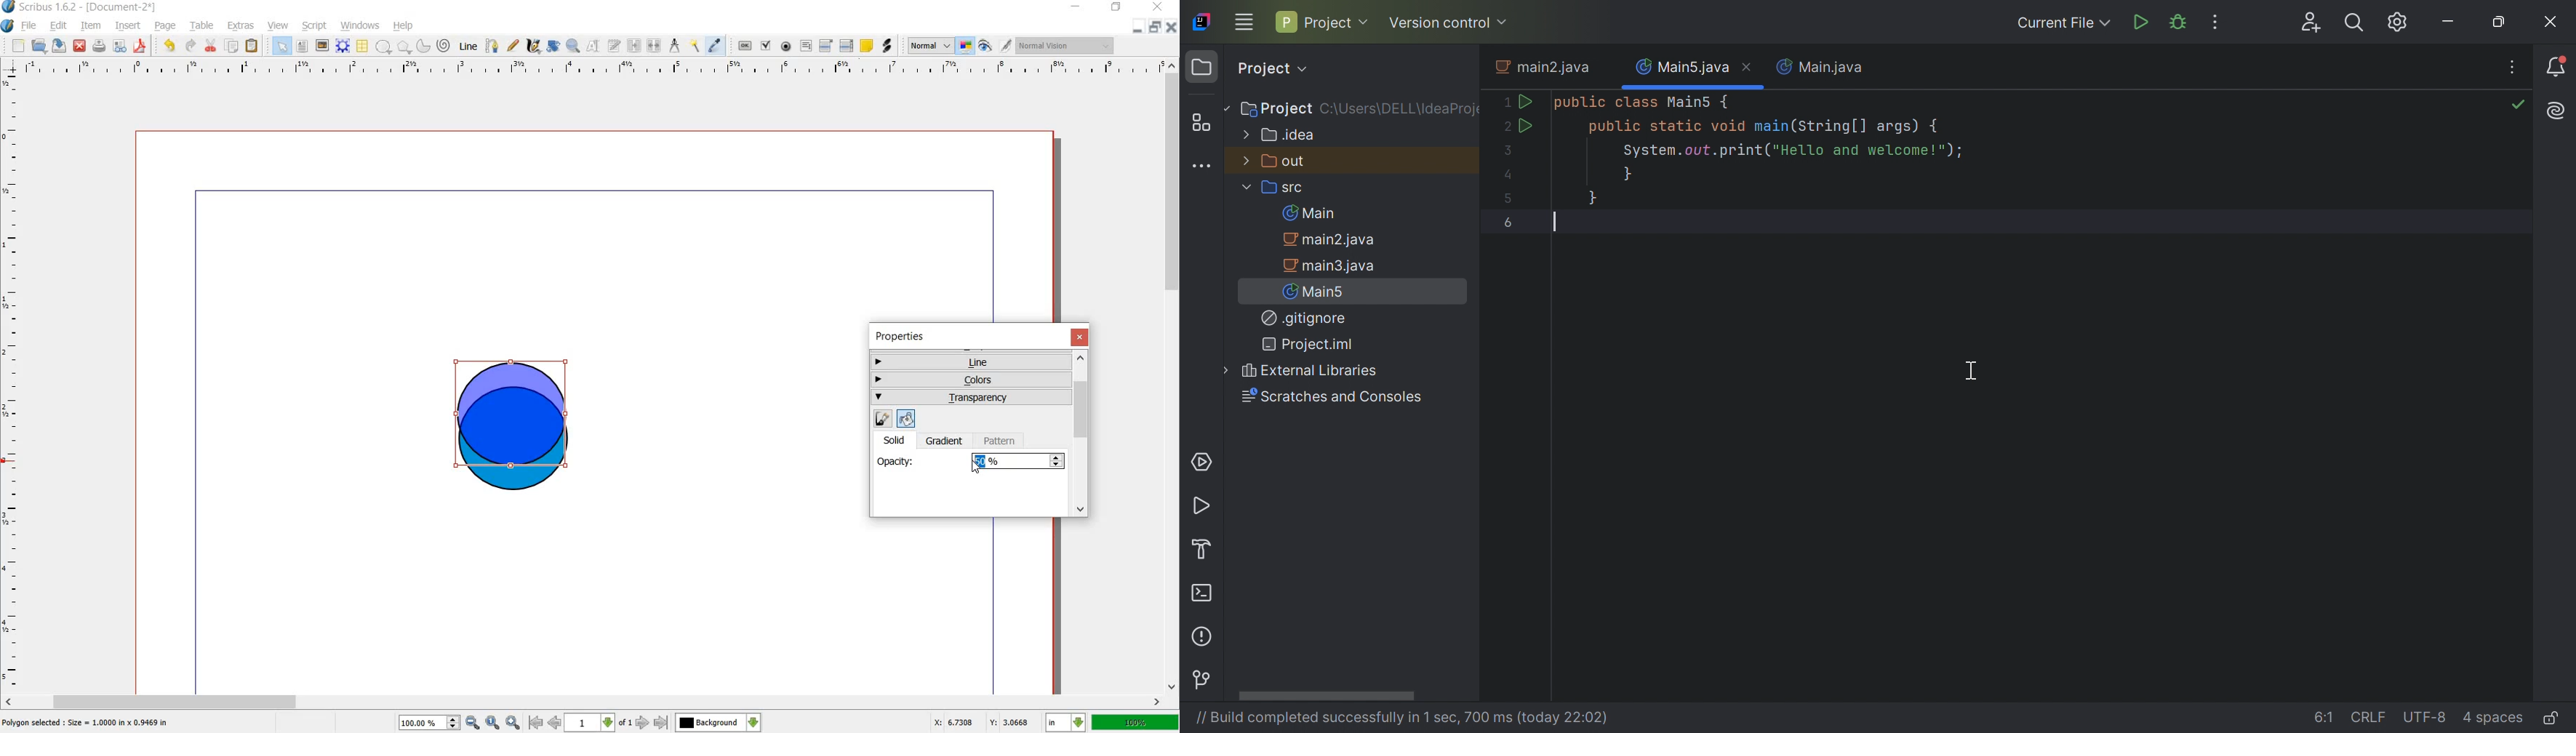 This screenshot has width=2576, height=756. Describe the element at coordinates (545, 723) in the screenshot. I see `go to first or previous page` at that location.